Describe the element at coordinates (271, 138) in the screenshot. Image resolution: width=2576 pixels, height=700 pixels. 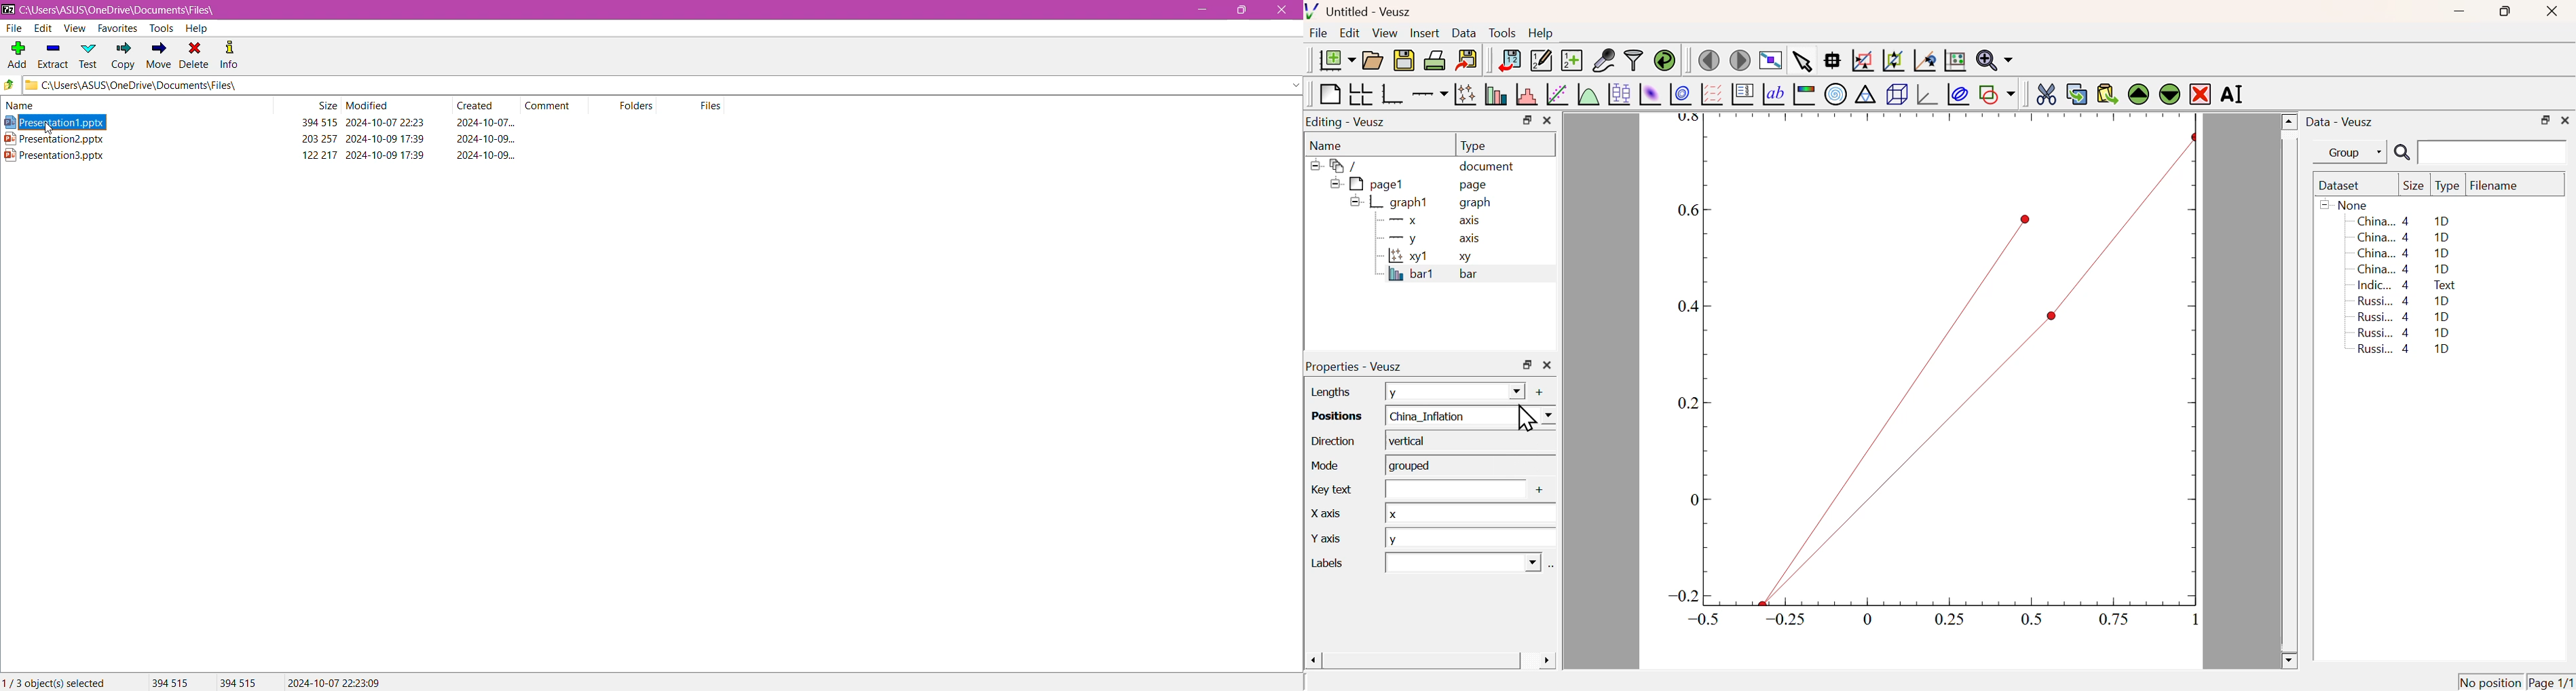
I see `Presentation2.pptx 203257 2024-10-09 17:39 2024-10-09...` at that location.